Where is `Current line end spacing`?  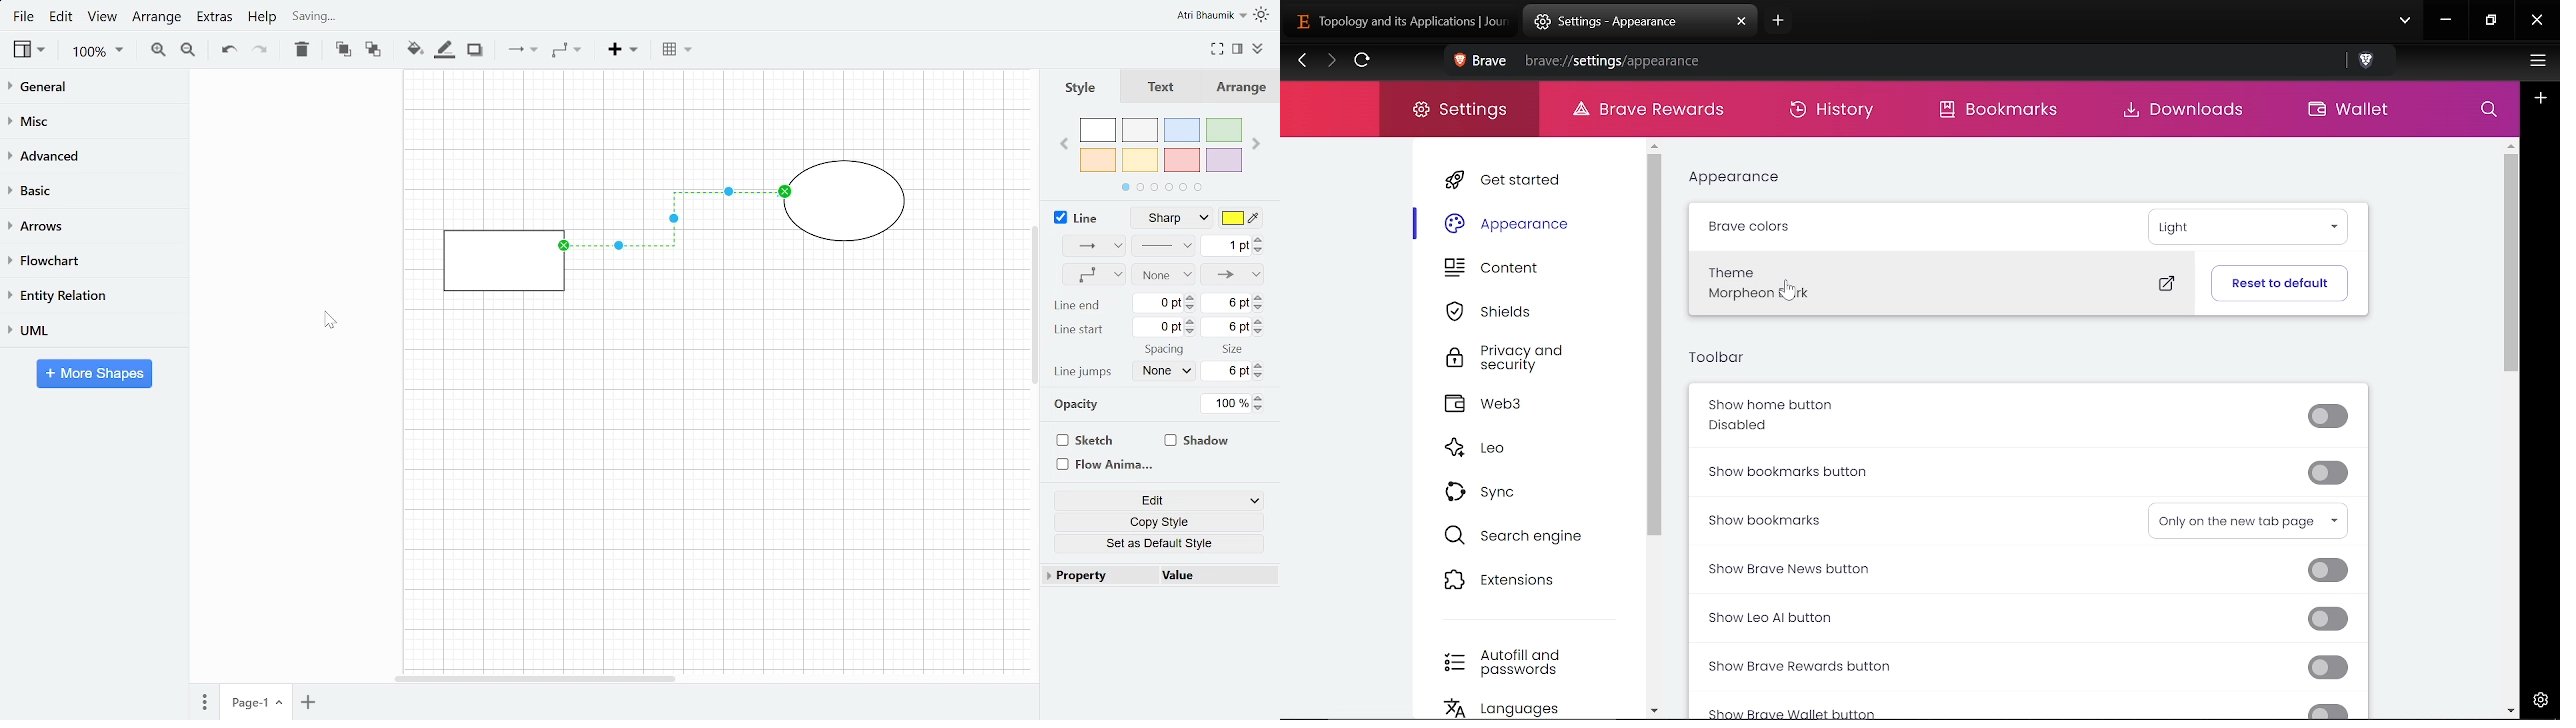 Current line end spacing is located at coordinates (1159, 303).